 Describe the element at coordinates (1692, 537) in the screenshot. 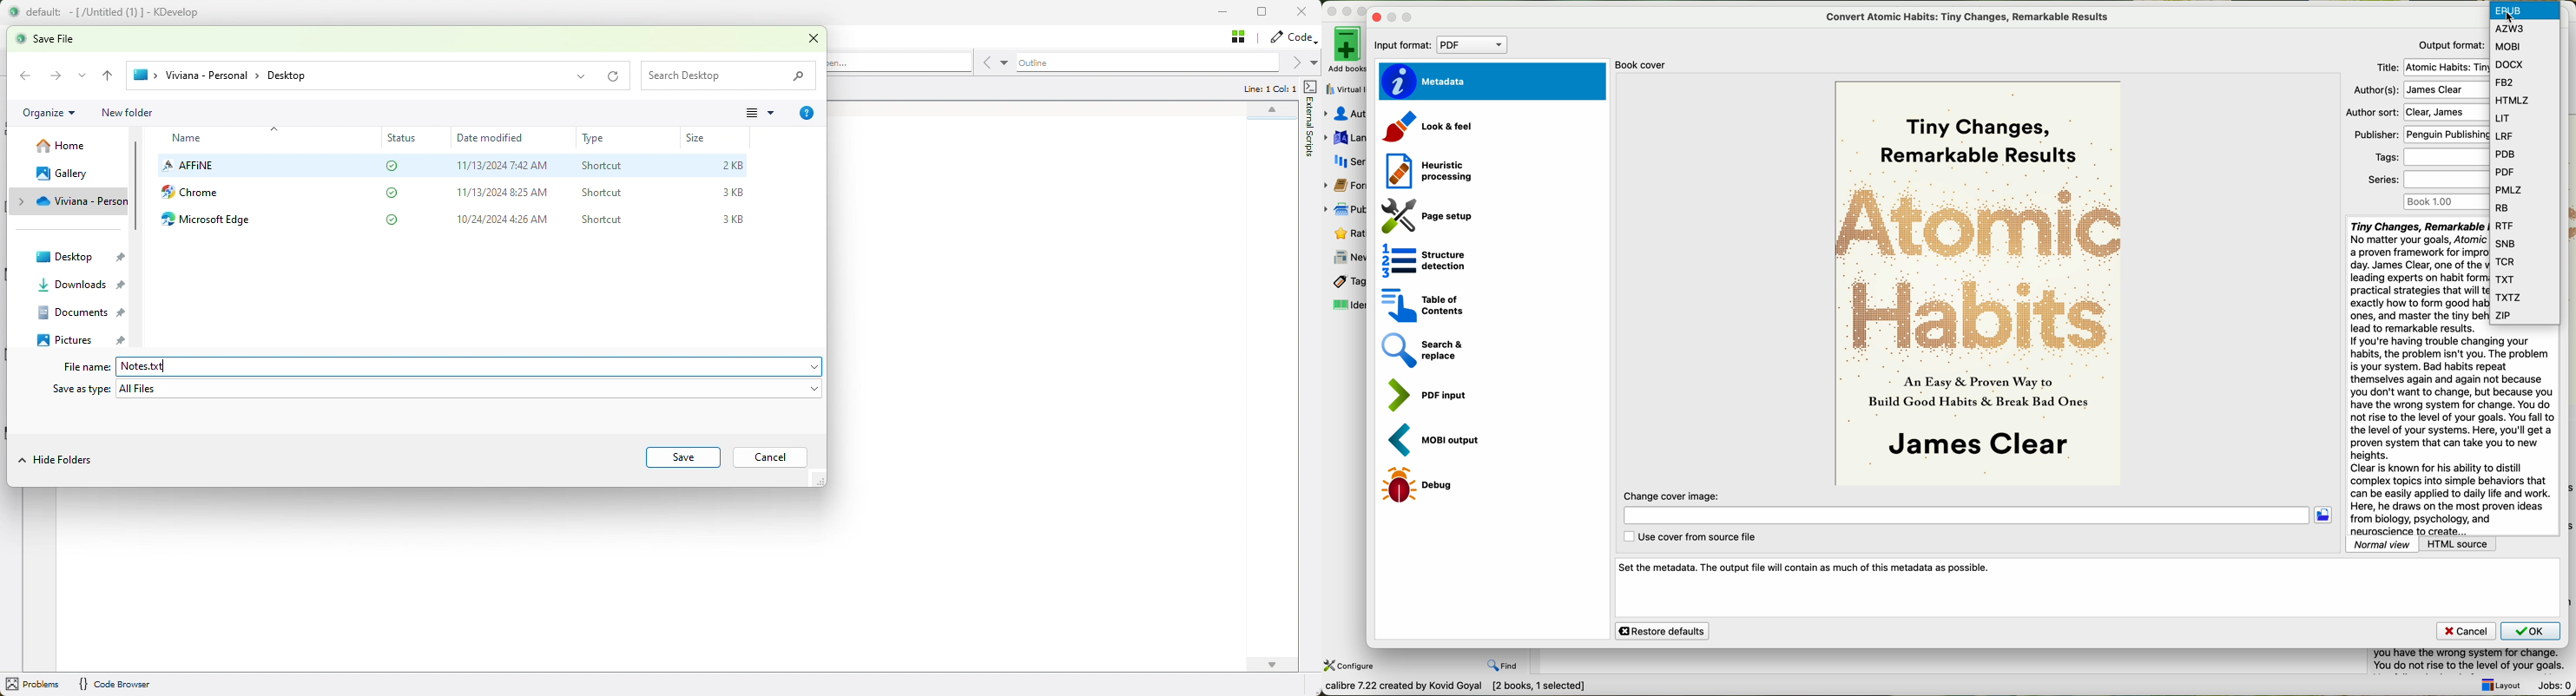

I see `use cover from source file` at that location.